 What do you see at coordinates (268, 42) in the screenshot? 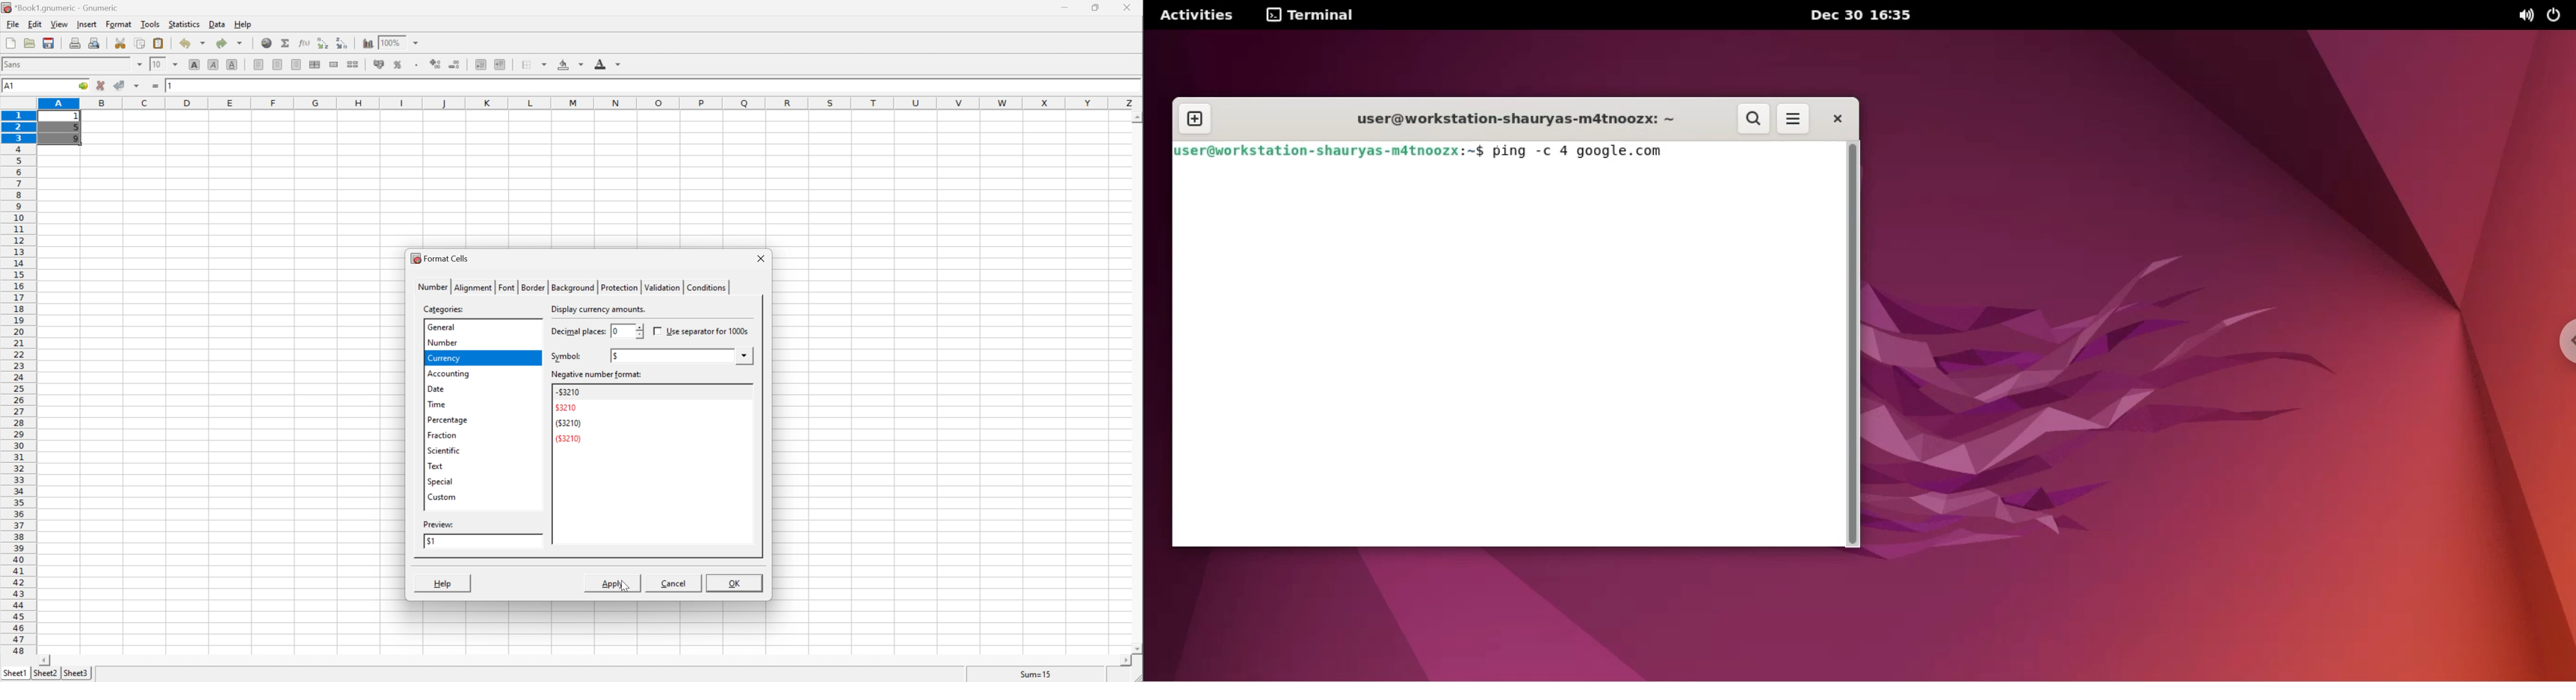
I see `insert hyperlink` at bounding box center [268, 42].